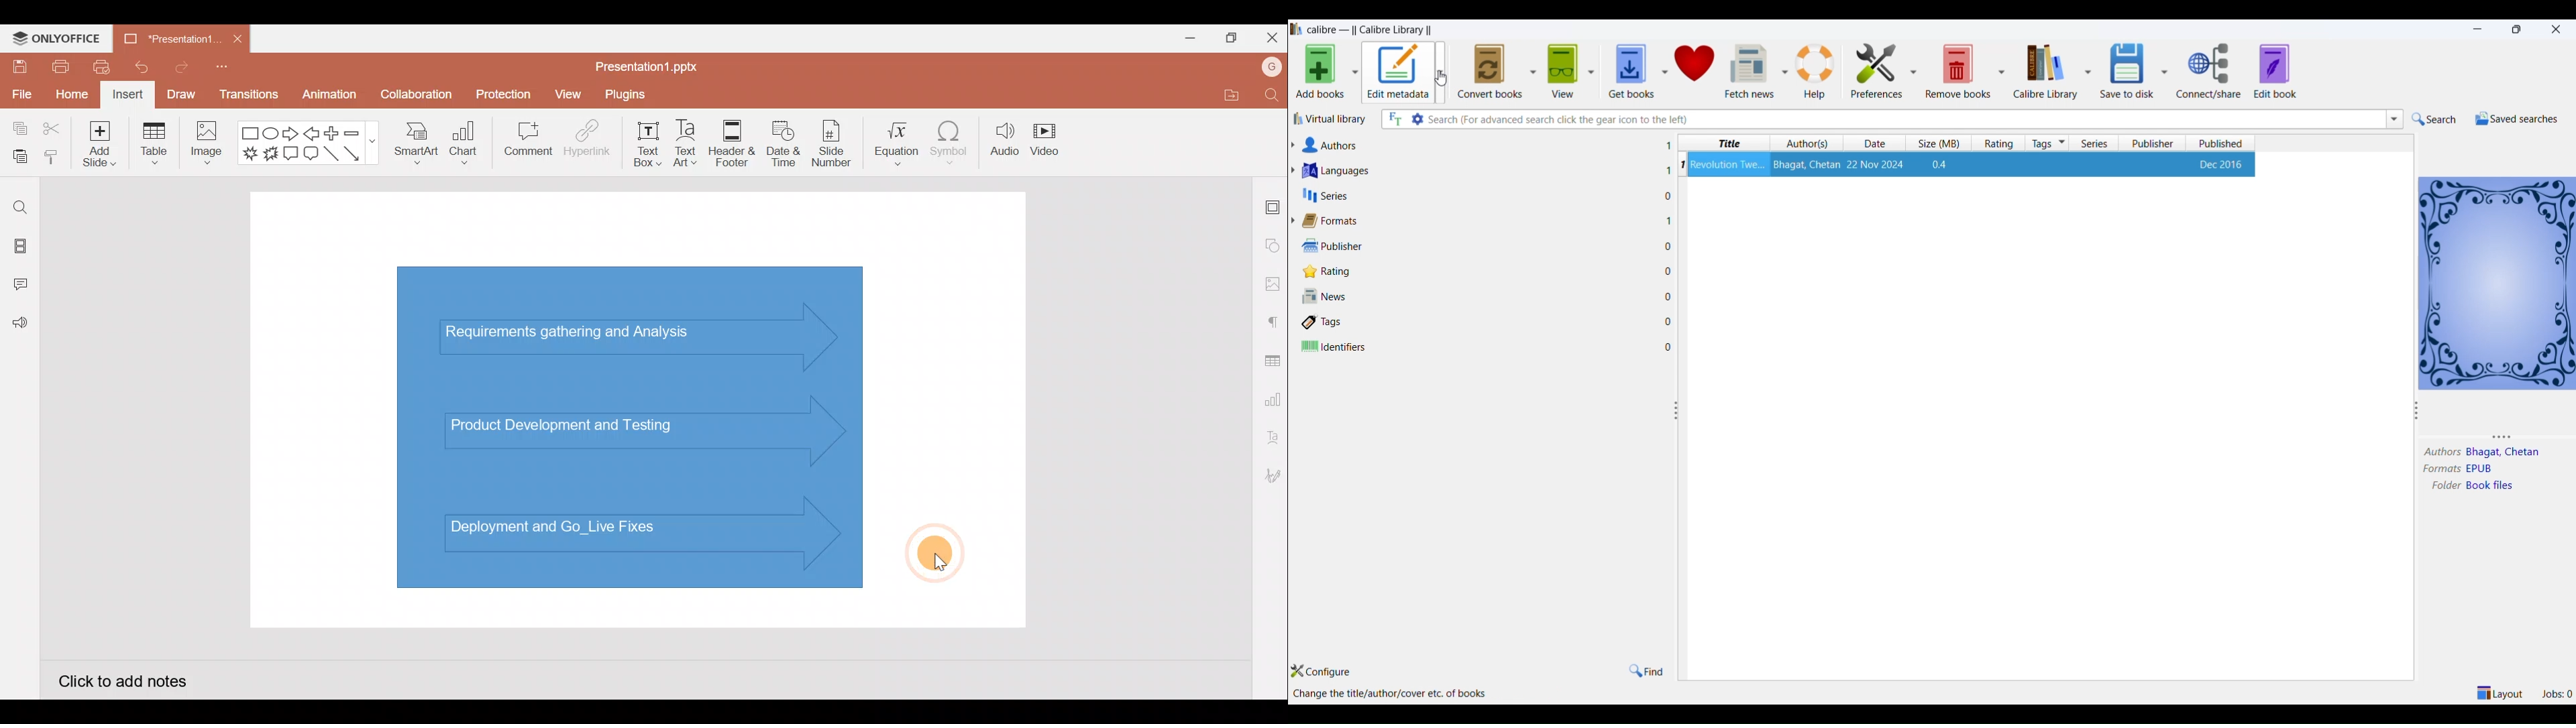 The height and width of the screenshot is (728, 2576). I want to click on Rectangular callout, so click(291, 154).